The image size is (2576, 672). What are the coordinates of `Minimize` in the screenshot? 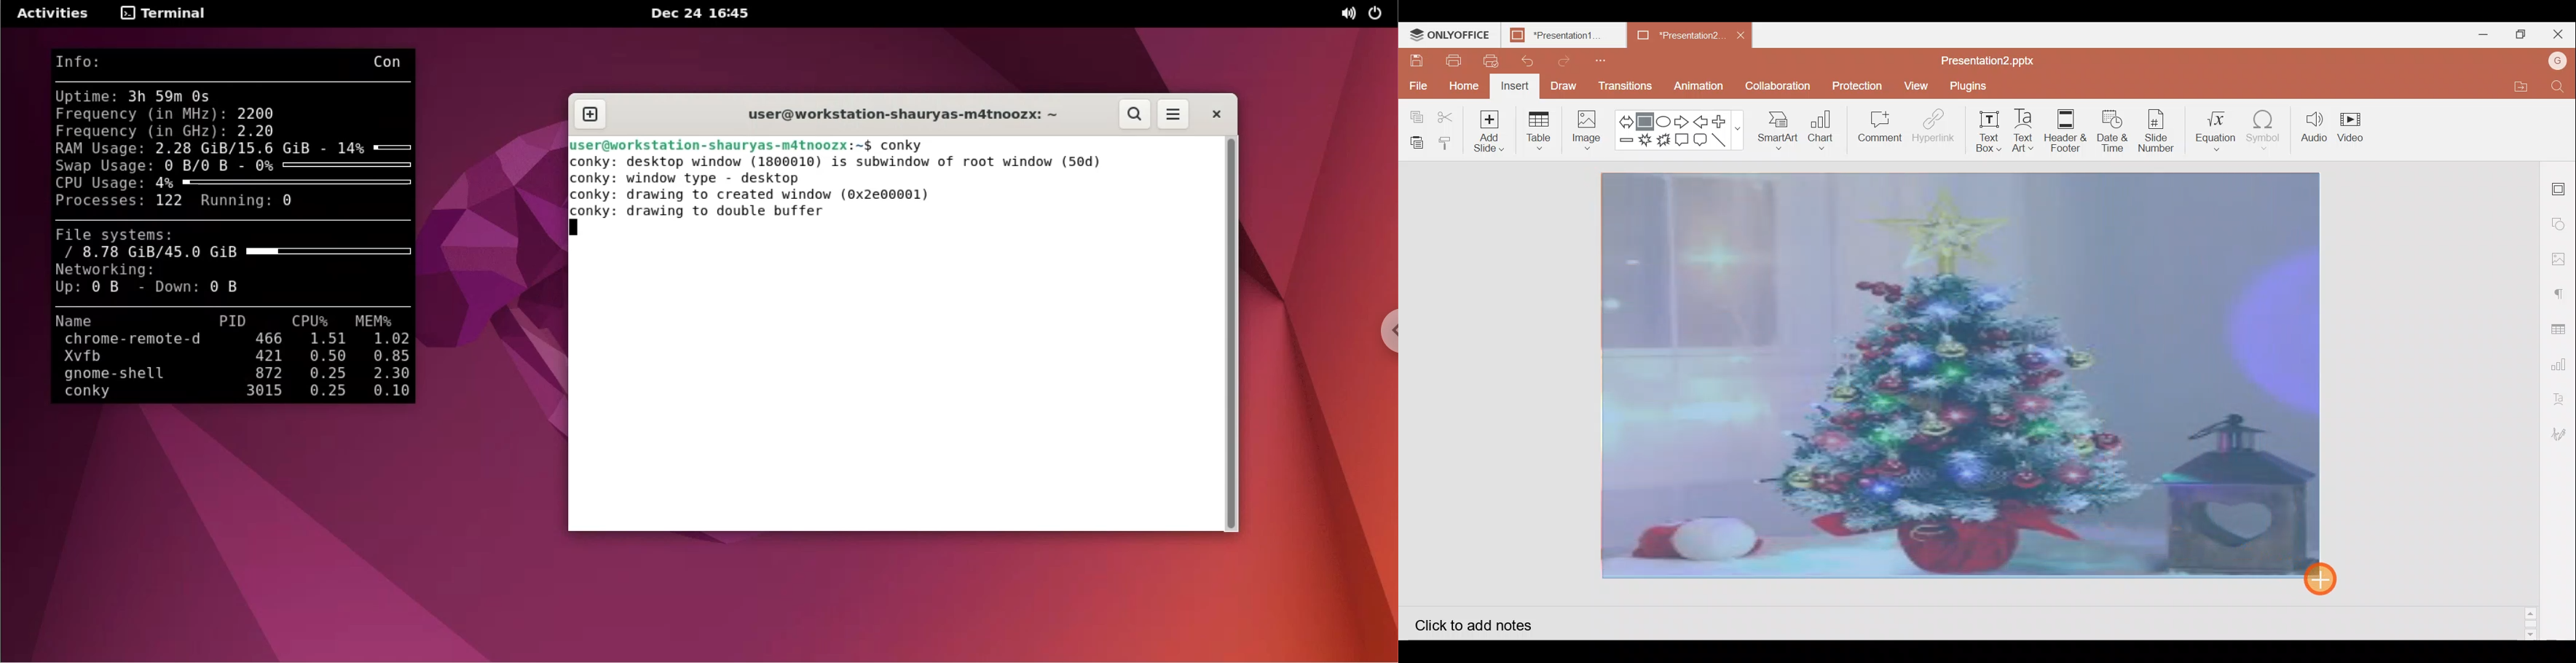 It's located at (2483, 34).